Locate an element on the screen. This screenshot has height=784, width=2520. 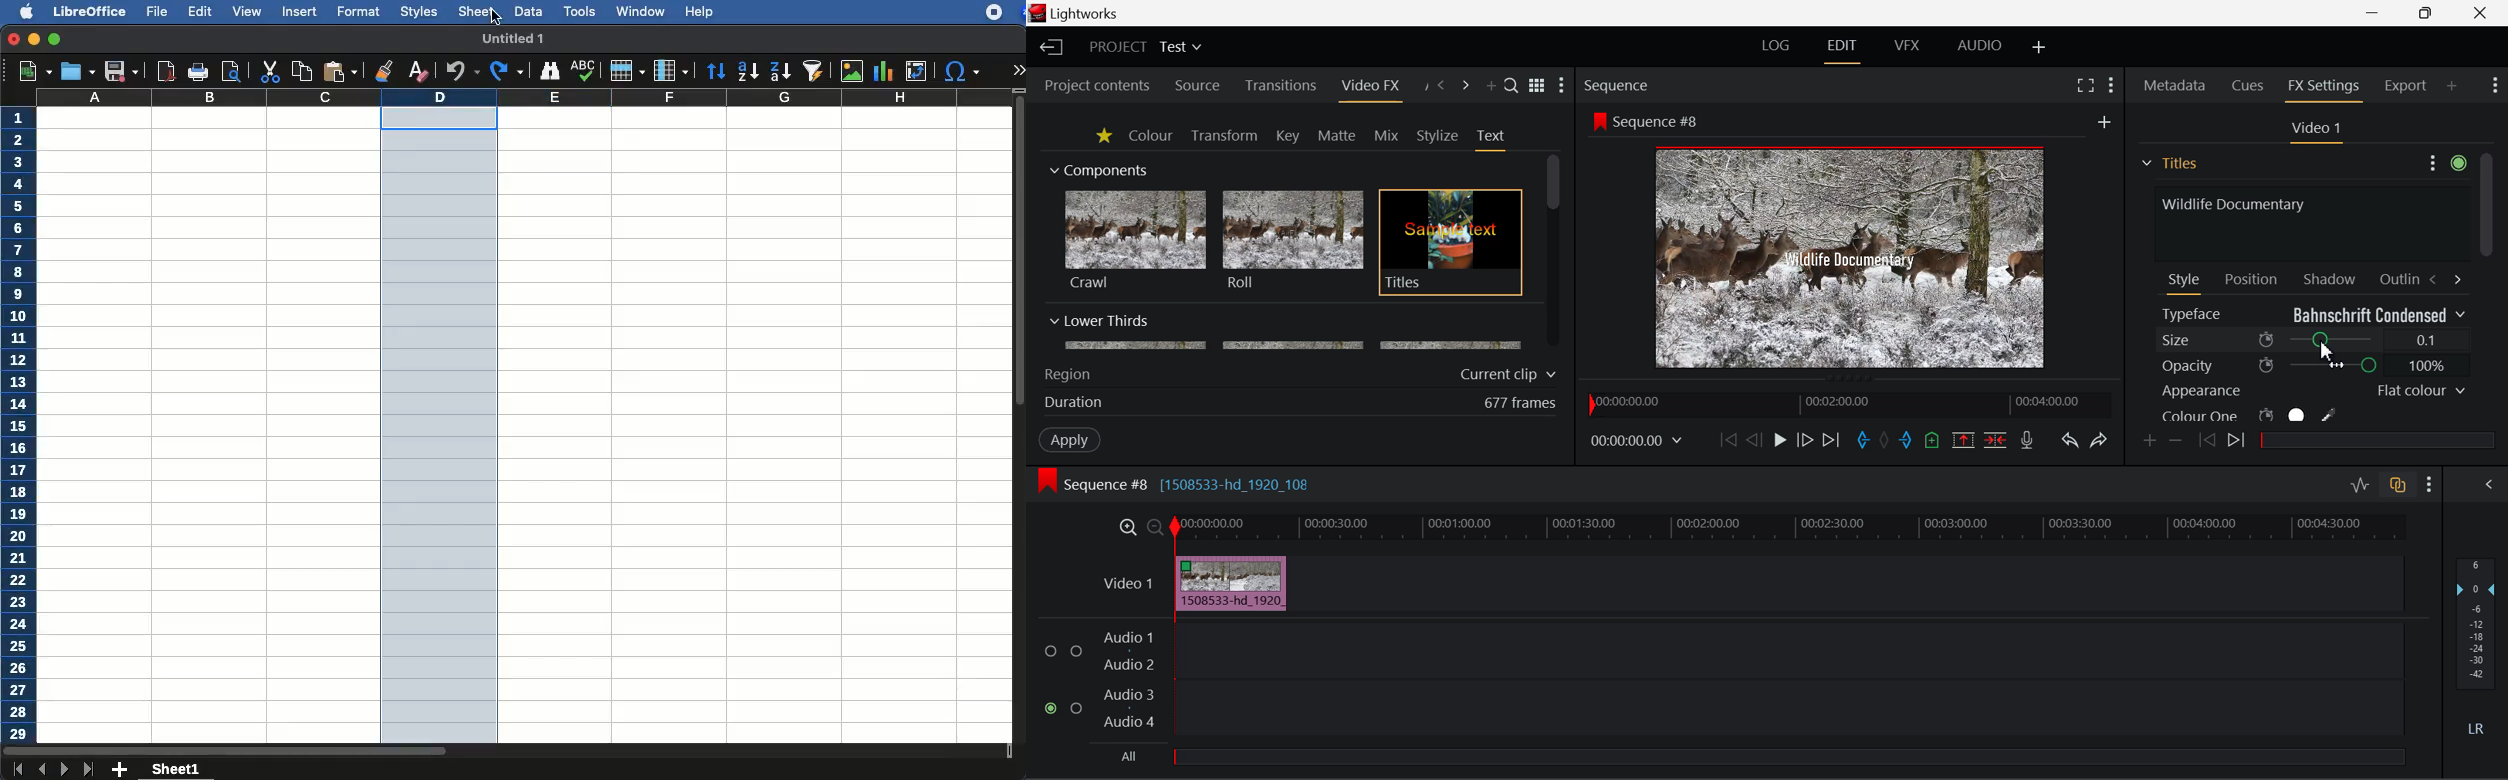
edit is located at coordinates (200, 11).